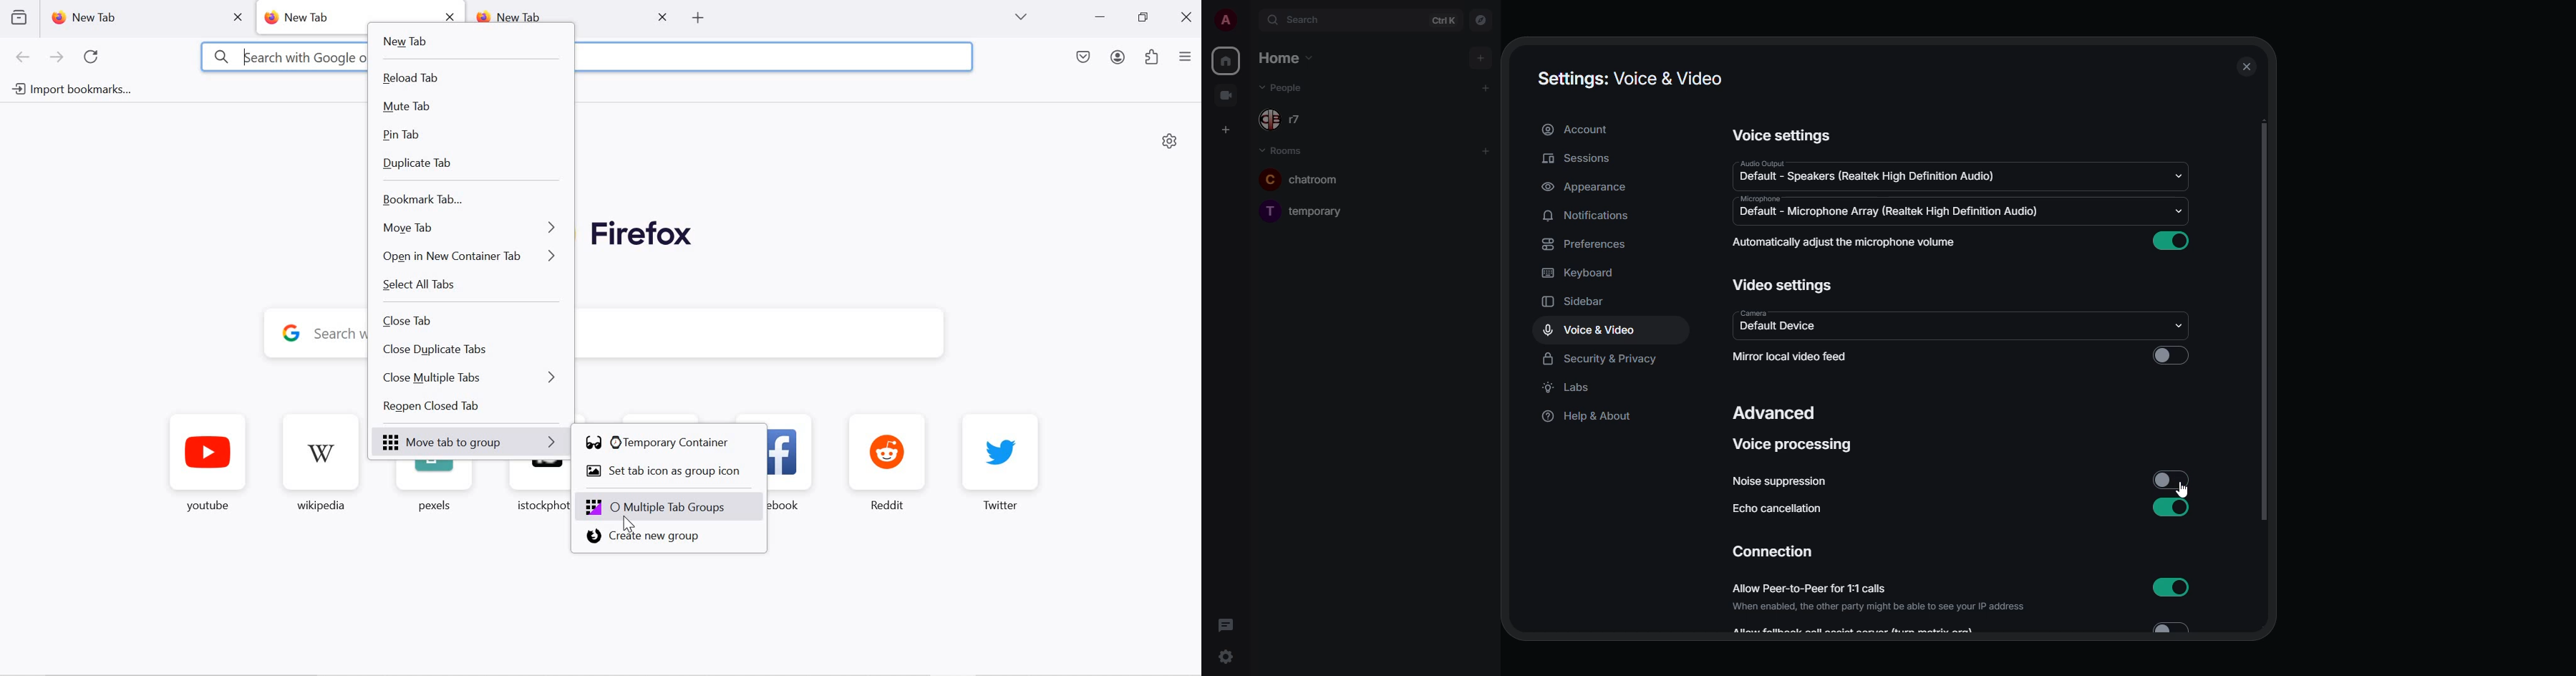 Image resolution: width=2576 pixels, height=700 pixels. I want to click on voice & video, so click(1586, 331).